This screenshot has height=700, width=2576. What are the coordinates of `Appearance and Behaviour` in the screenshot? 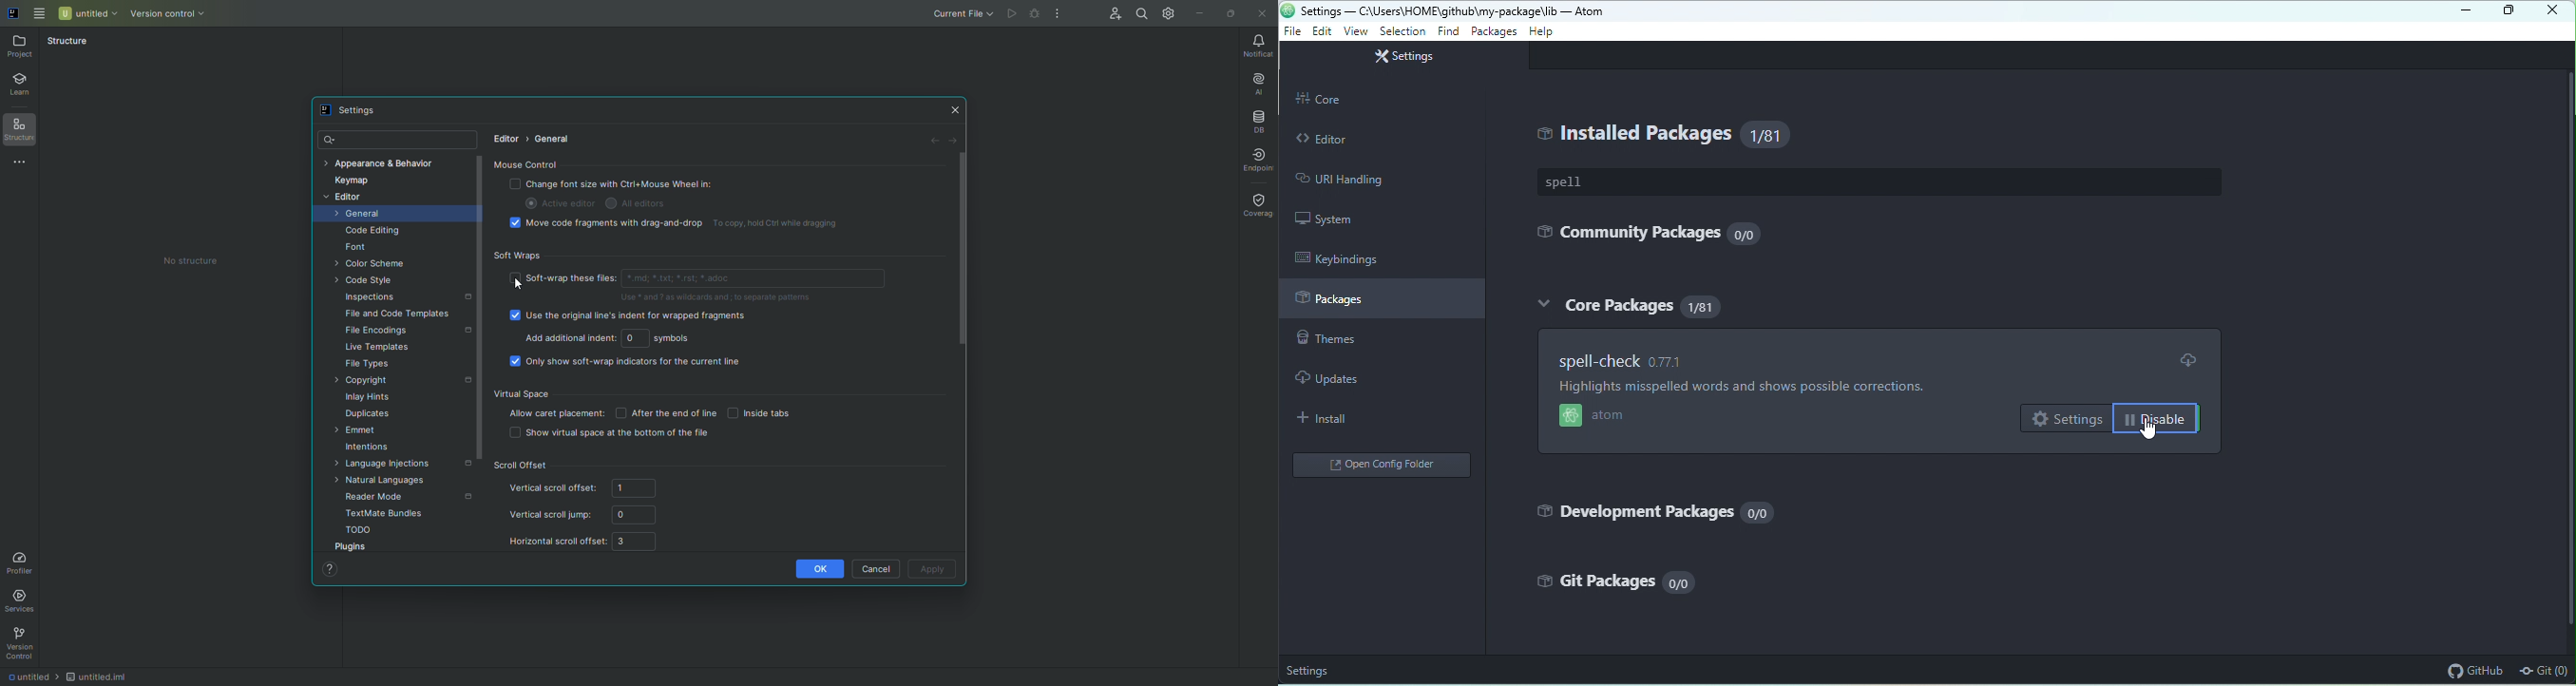 It's located at (388, 163).